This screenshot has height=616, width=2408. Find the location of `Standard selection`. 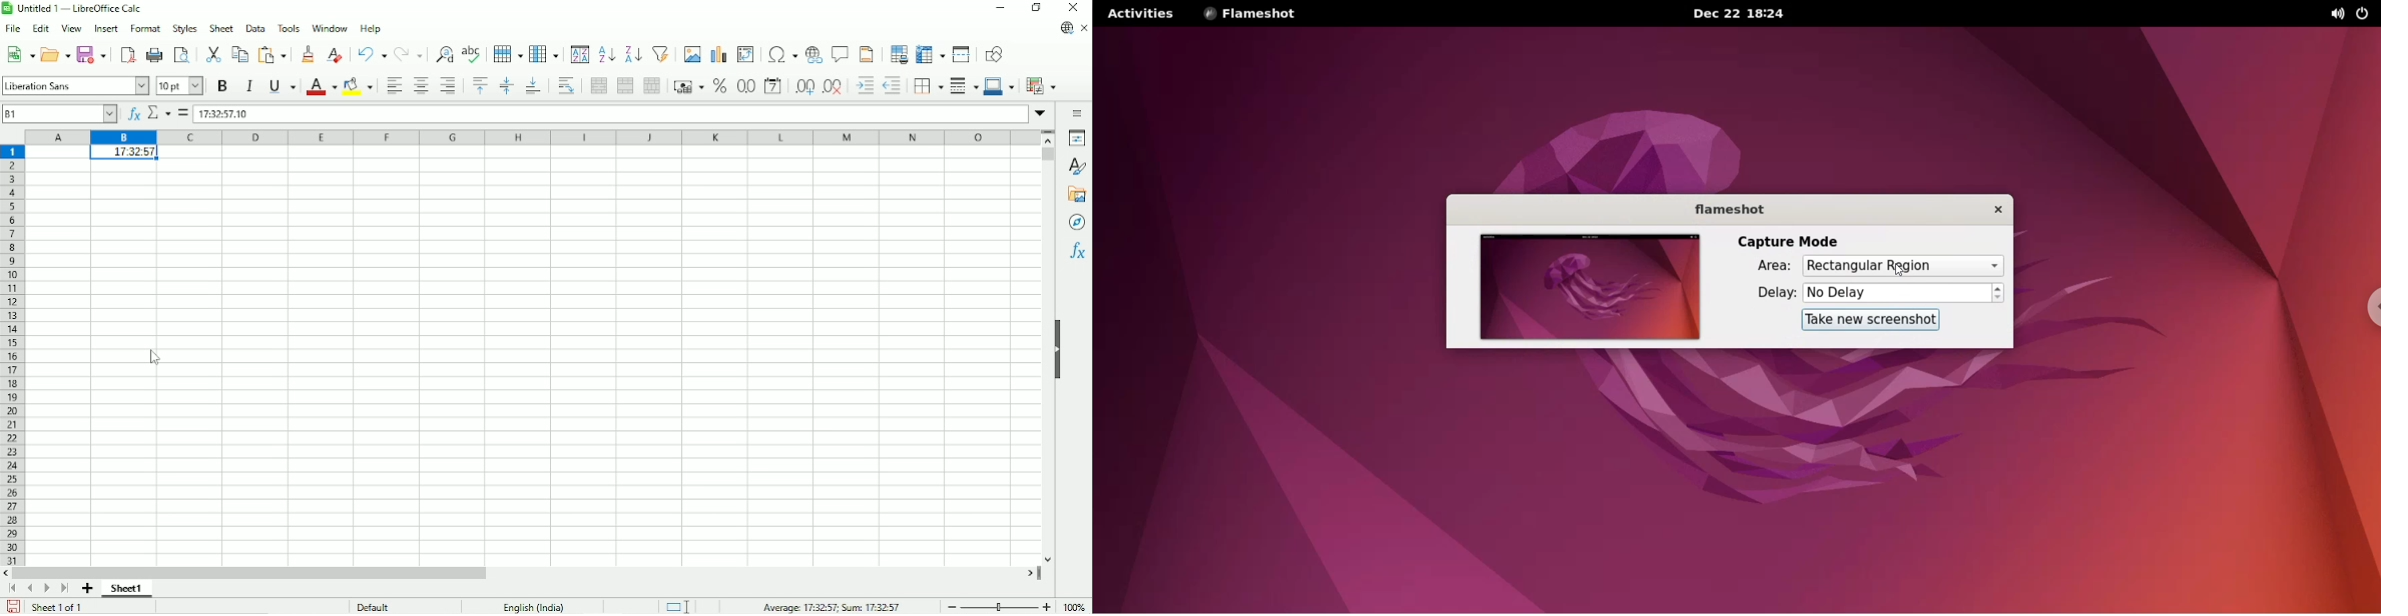

Standard selection is located at coordinates (679, 604).